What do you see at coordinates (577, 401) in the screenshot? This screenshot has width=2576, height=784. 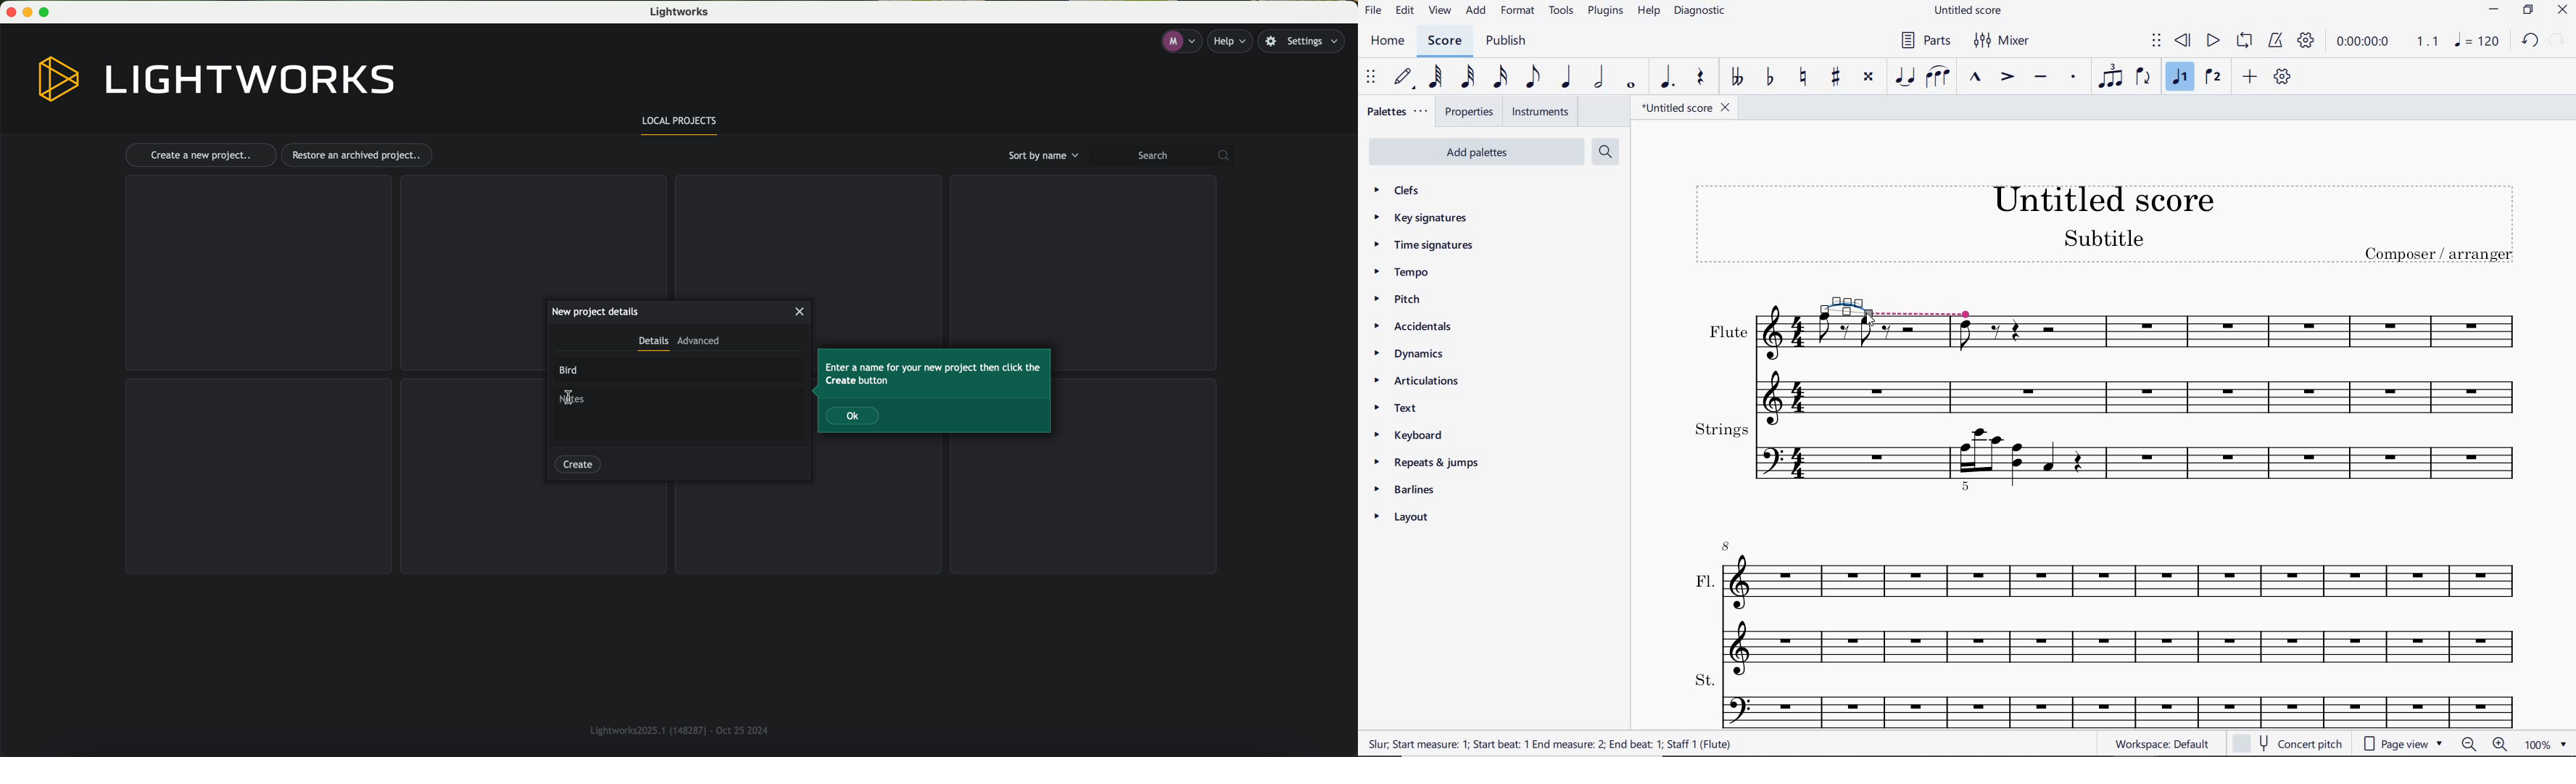 I see `type note` at bounding box center [577, 401].